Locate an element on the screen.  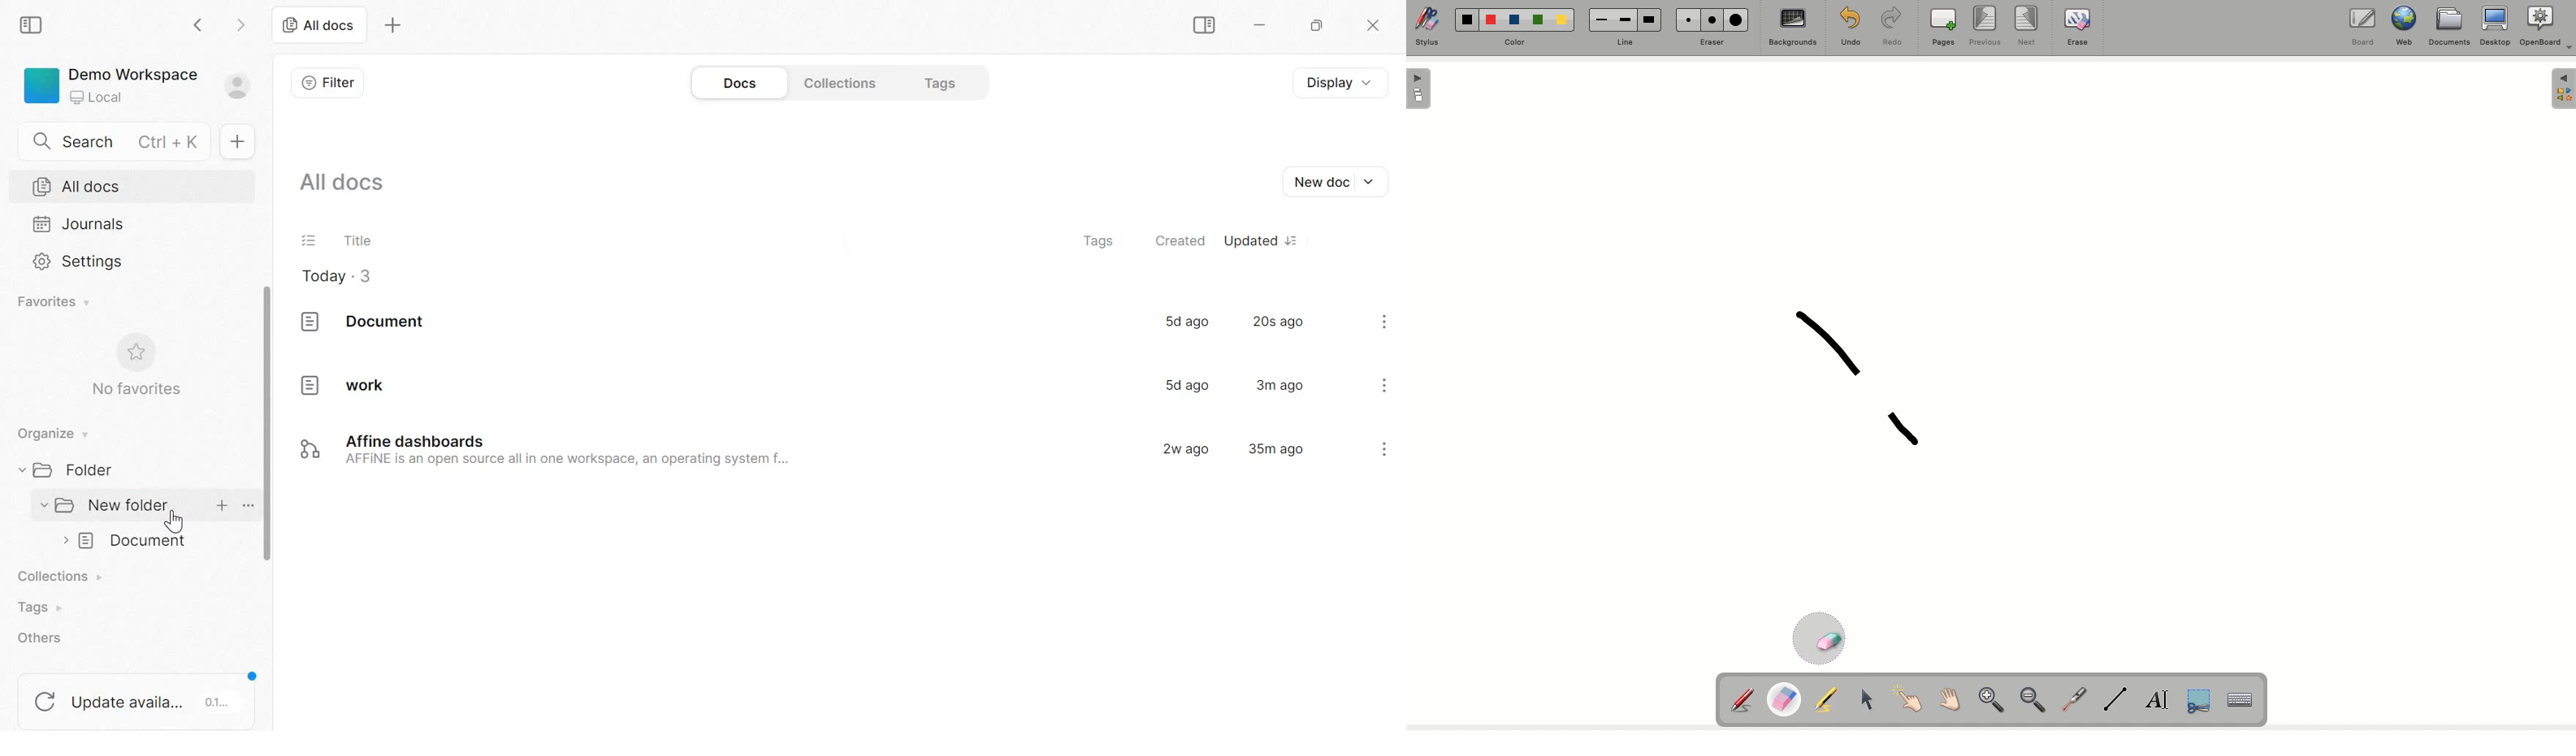
No favorites is located at coordinates (136, 368).